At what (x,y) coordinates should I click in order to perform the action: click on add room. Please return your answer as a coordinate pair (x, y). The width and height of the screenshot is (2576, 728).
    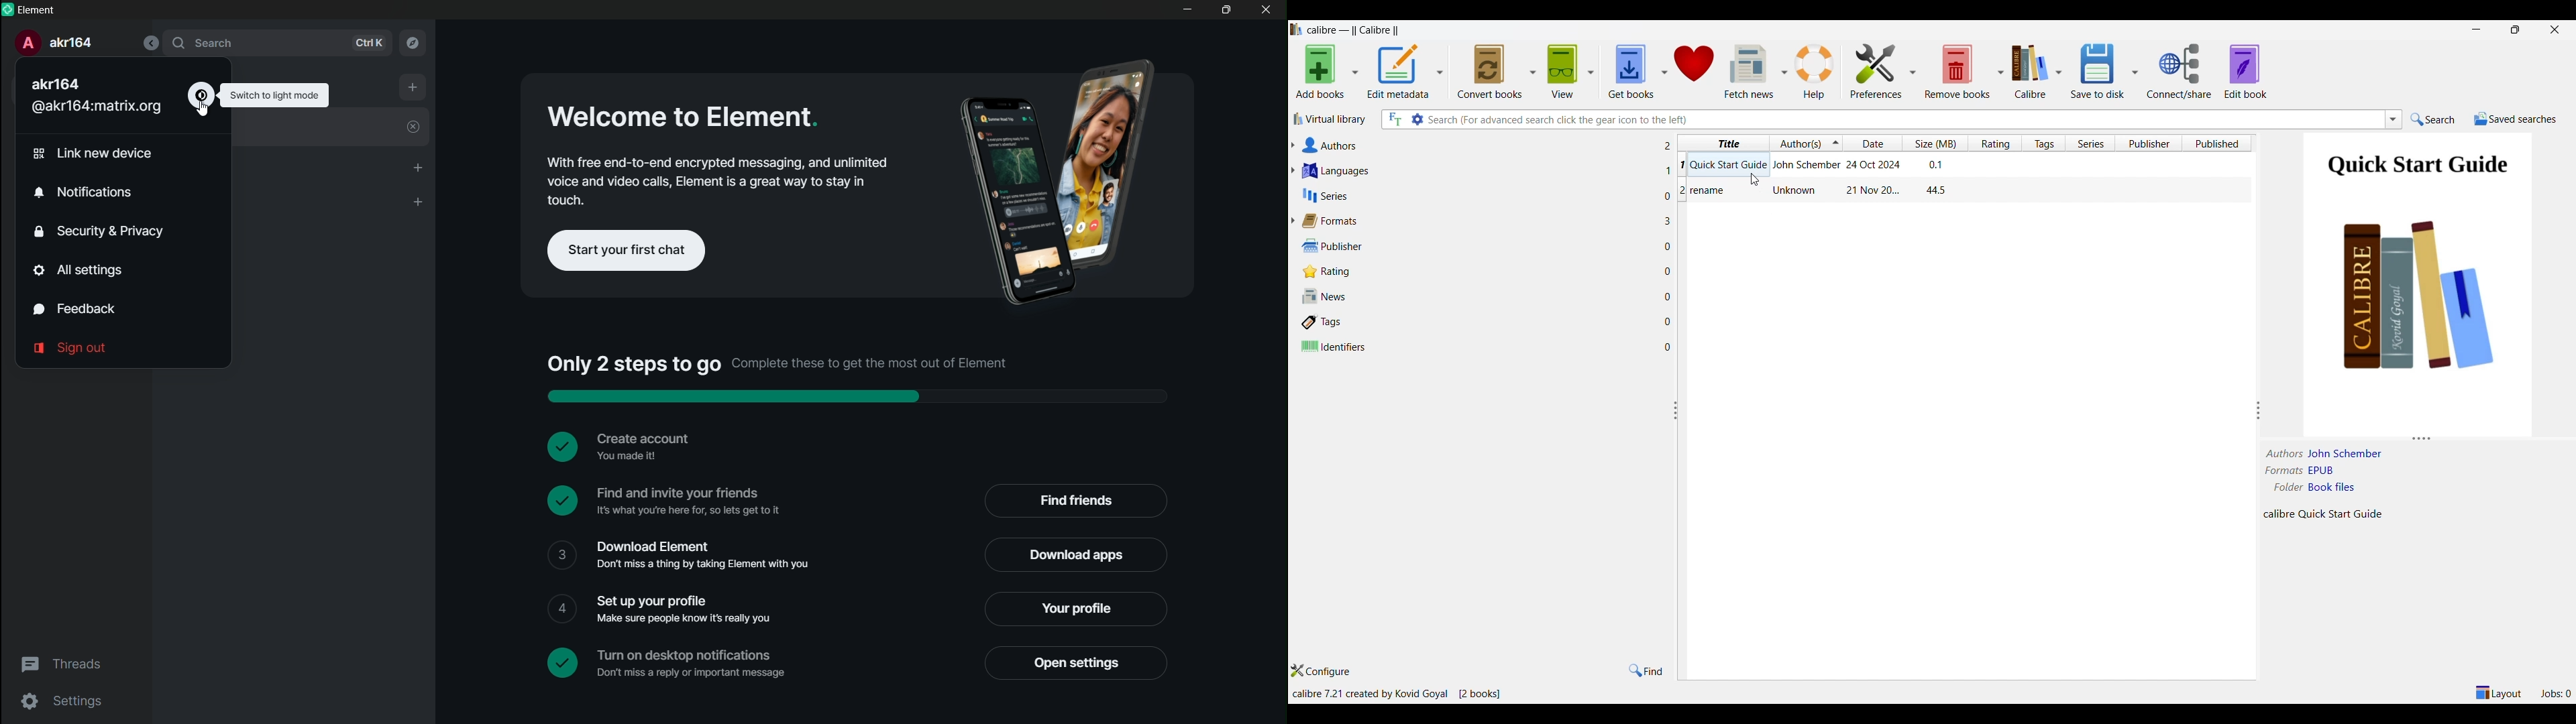
    Looking at the image, I should click on (418, 202).